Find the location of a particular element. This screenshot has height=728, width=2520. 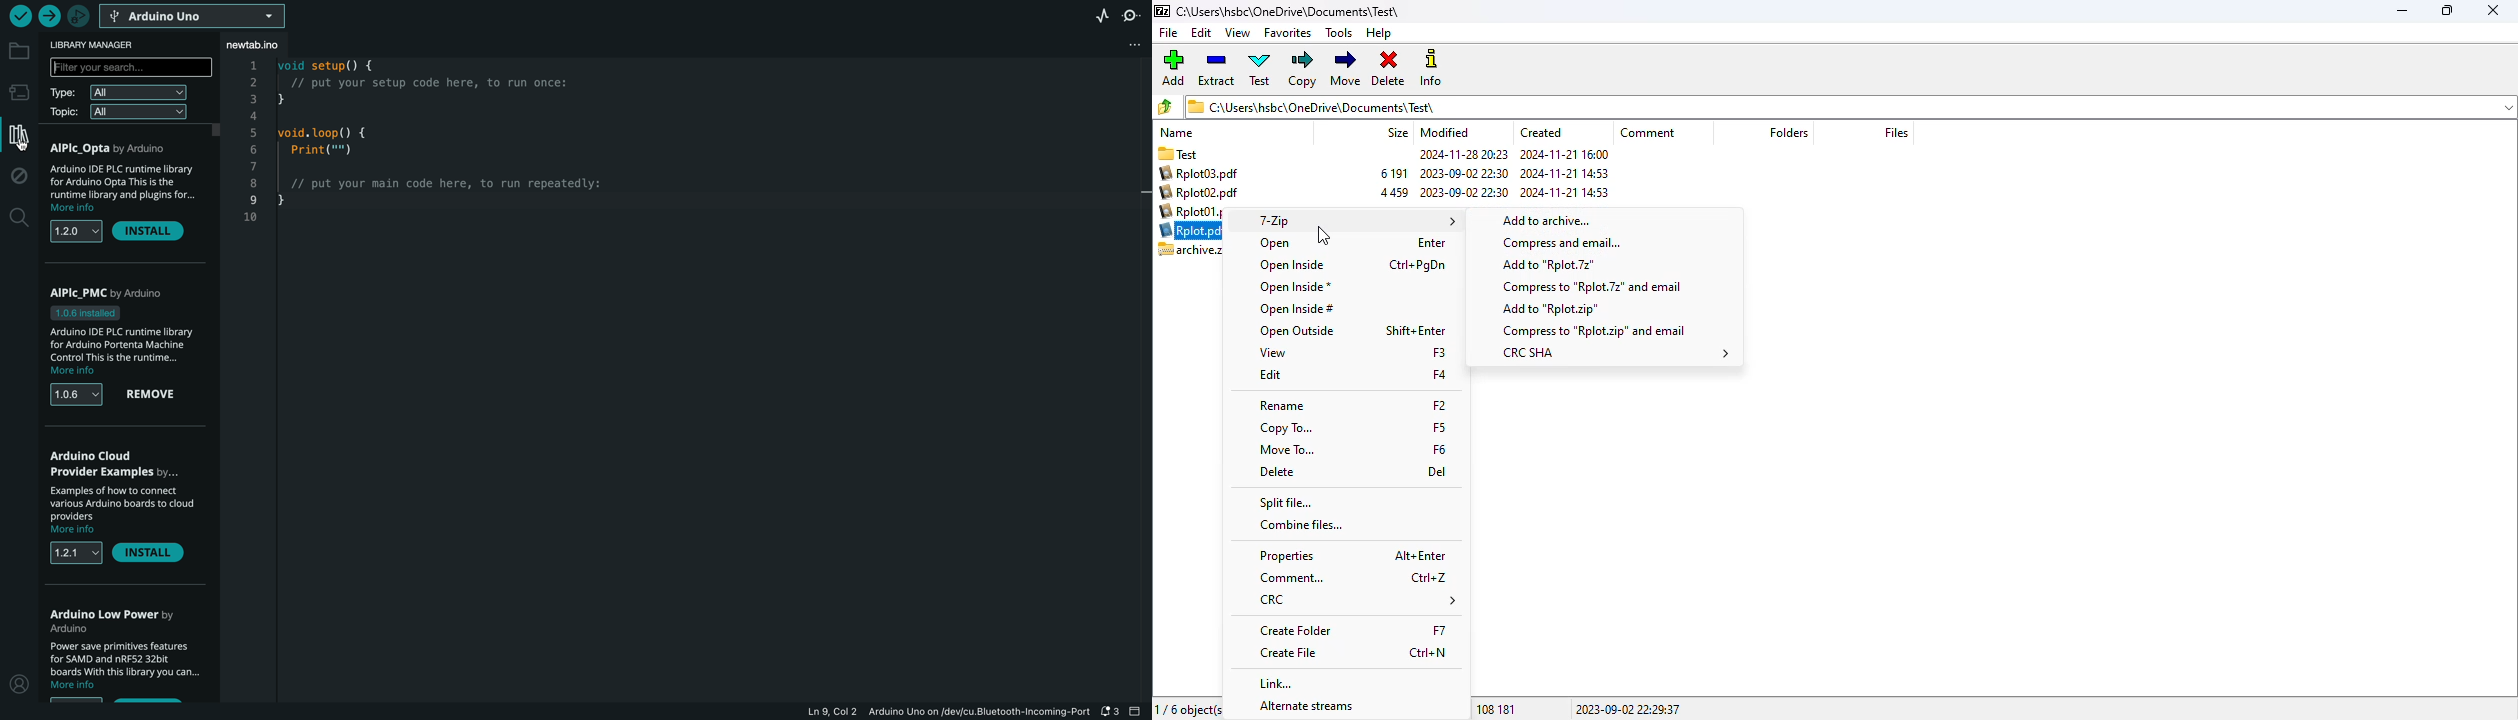

link is located at coordinates (1278, 684).